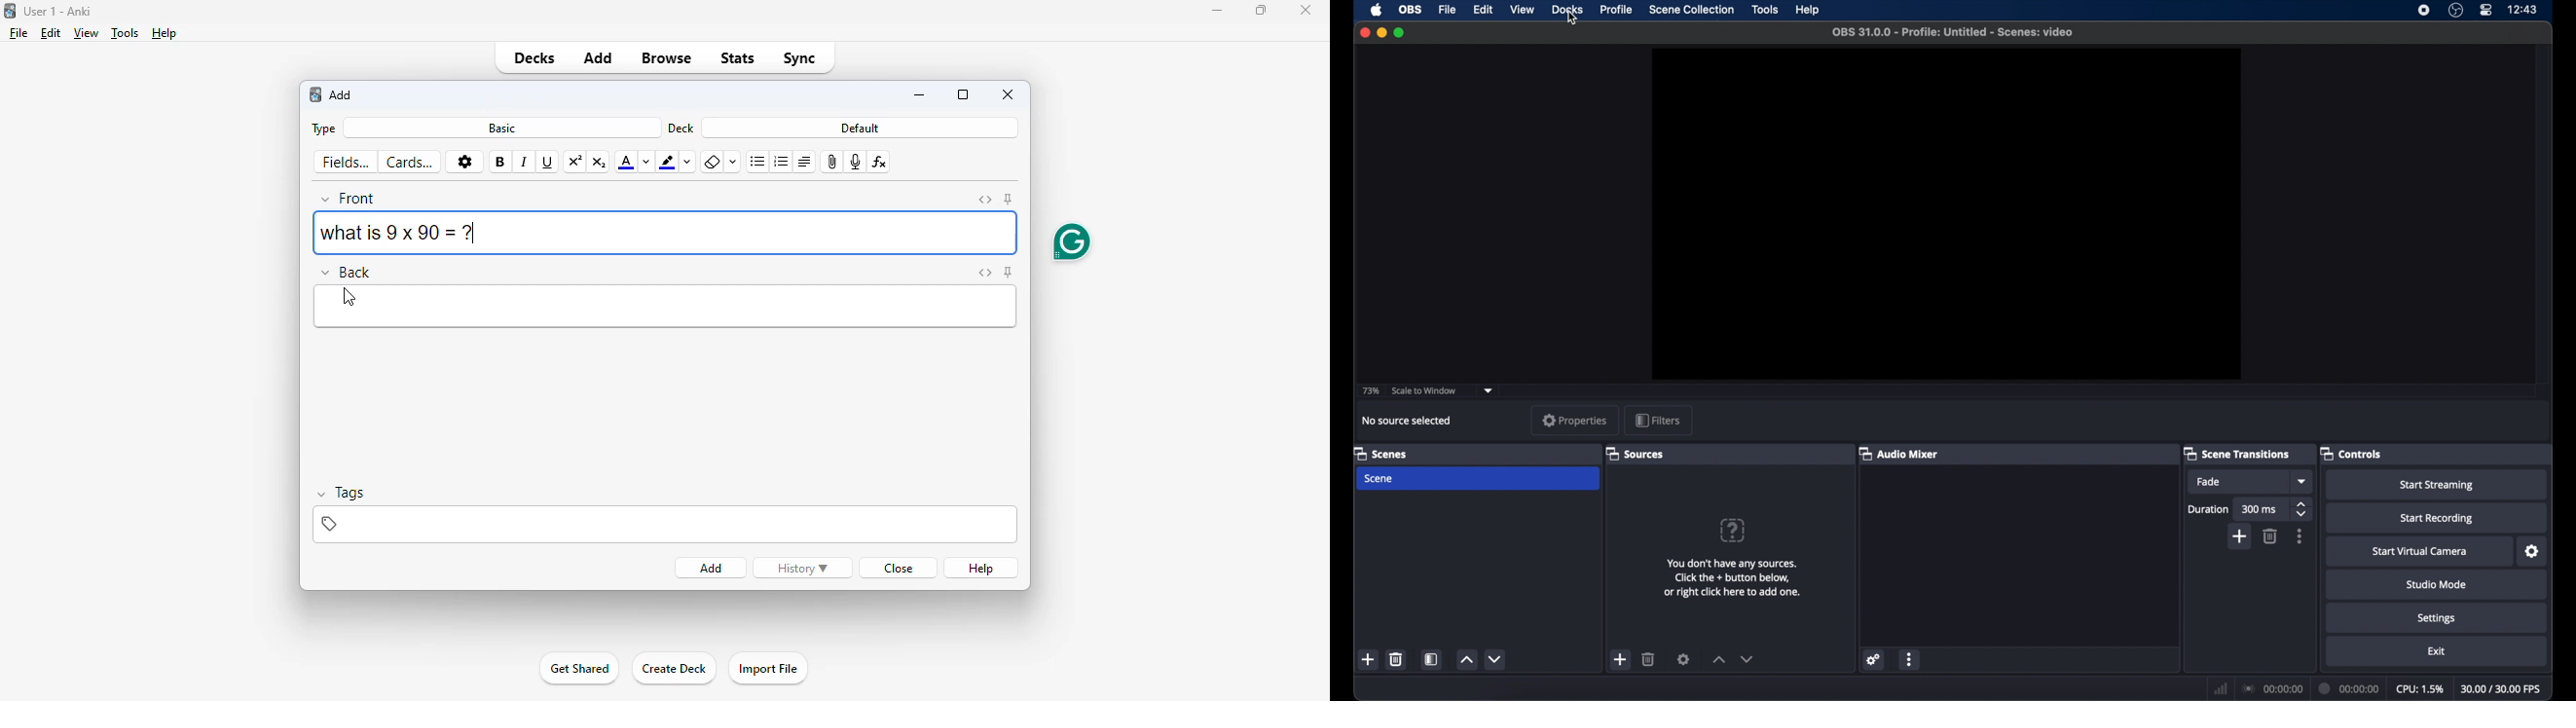 This screenshot has height=728, width=2576. Describe the element at coordinates (1370, 390) in the screenshot. I see `73%` at that location.